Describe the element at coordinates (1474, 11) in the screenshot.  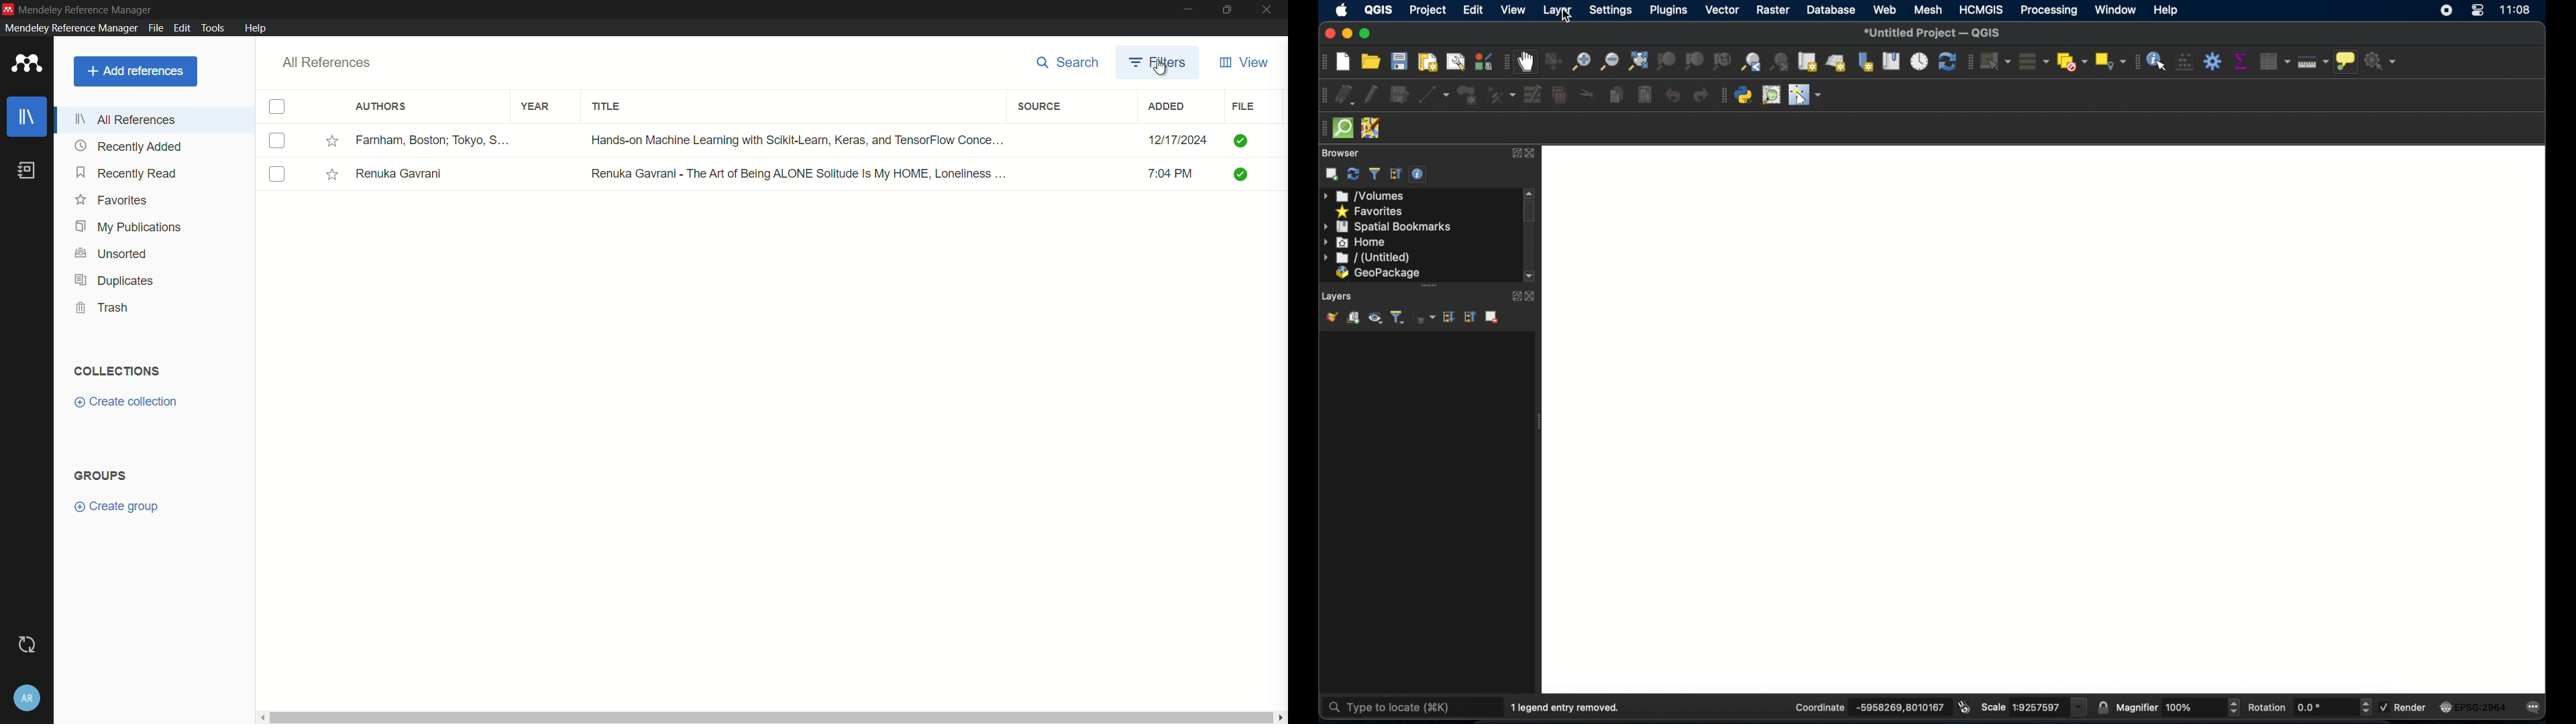
I see `edit` at that location.